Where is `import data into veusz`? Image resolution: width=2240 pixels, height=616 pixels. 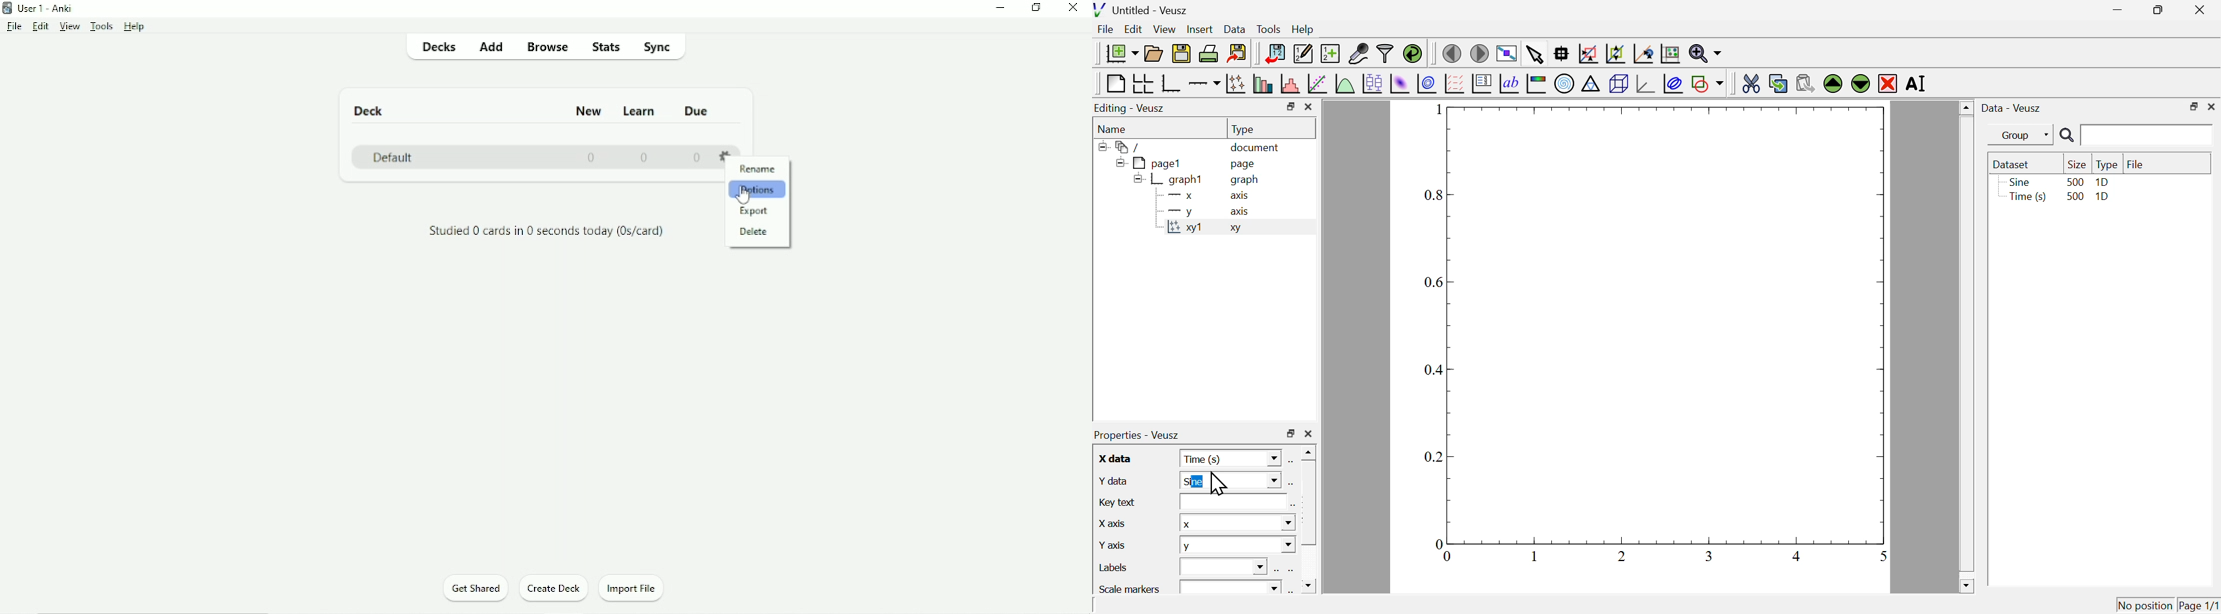
import data into veusz is located at coordinates (1274, 54).